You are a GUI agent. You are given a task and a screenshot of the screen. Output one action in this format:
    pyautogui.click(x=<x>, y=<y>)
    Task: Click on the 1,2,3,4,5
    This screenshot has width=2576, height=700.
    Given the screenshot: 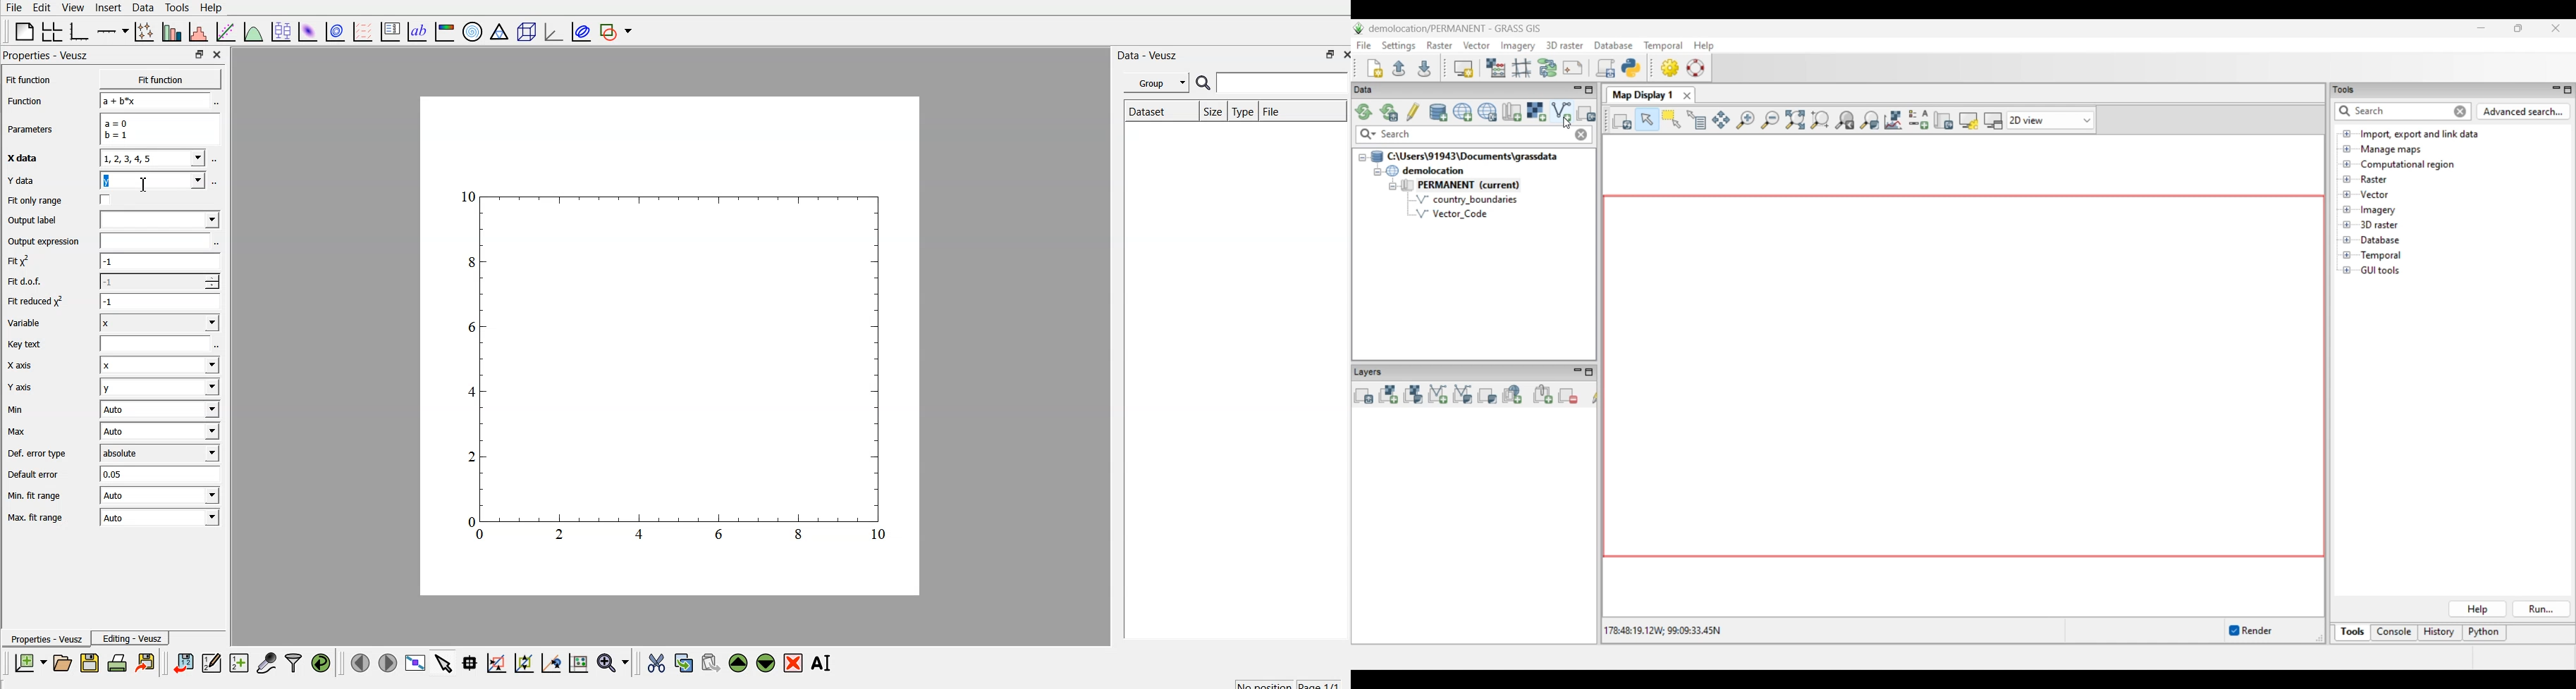 What is the action you would take?
    pyautogui.click(x=154, y=158)
    